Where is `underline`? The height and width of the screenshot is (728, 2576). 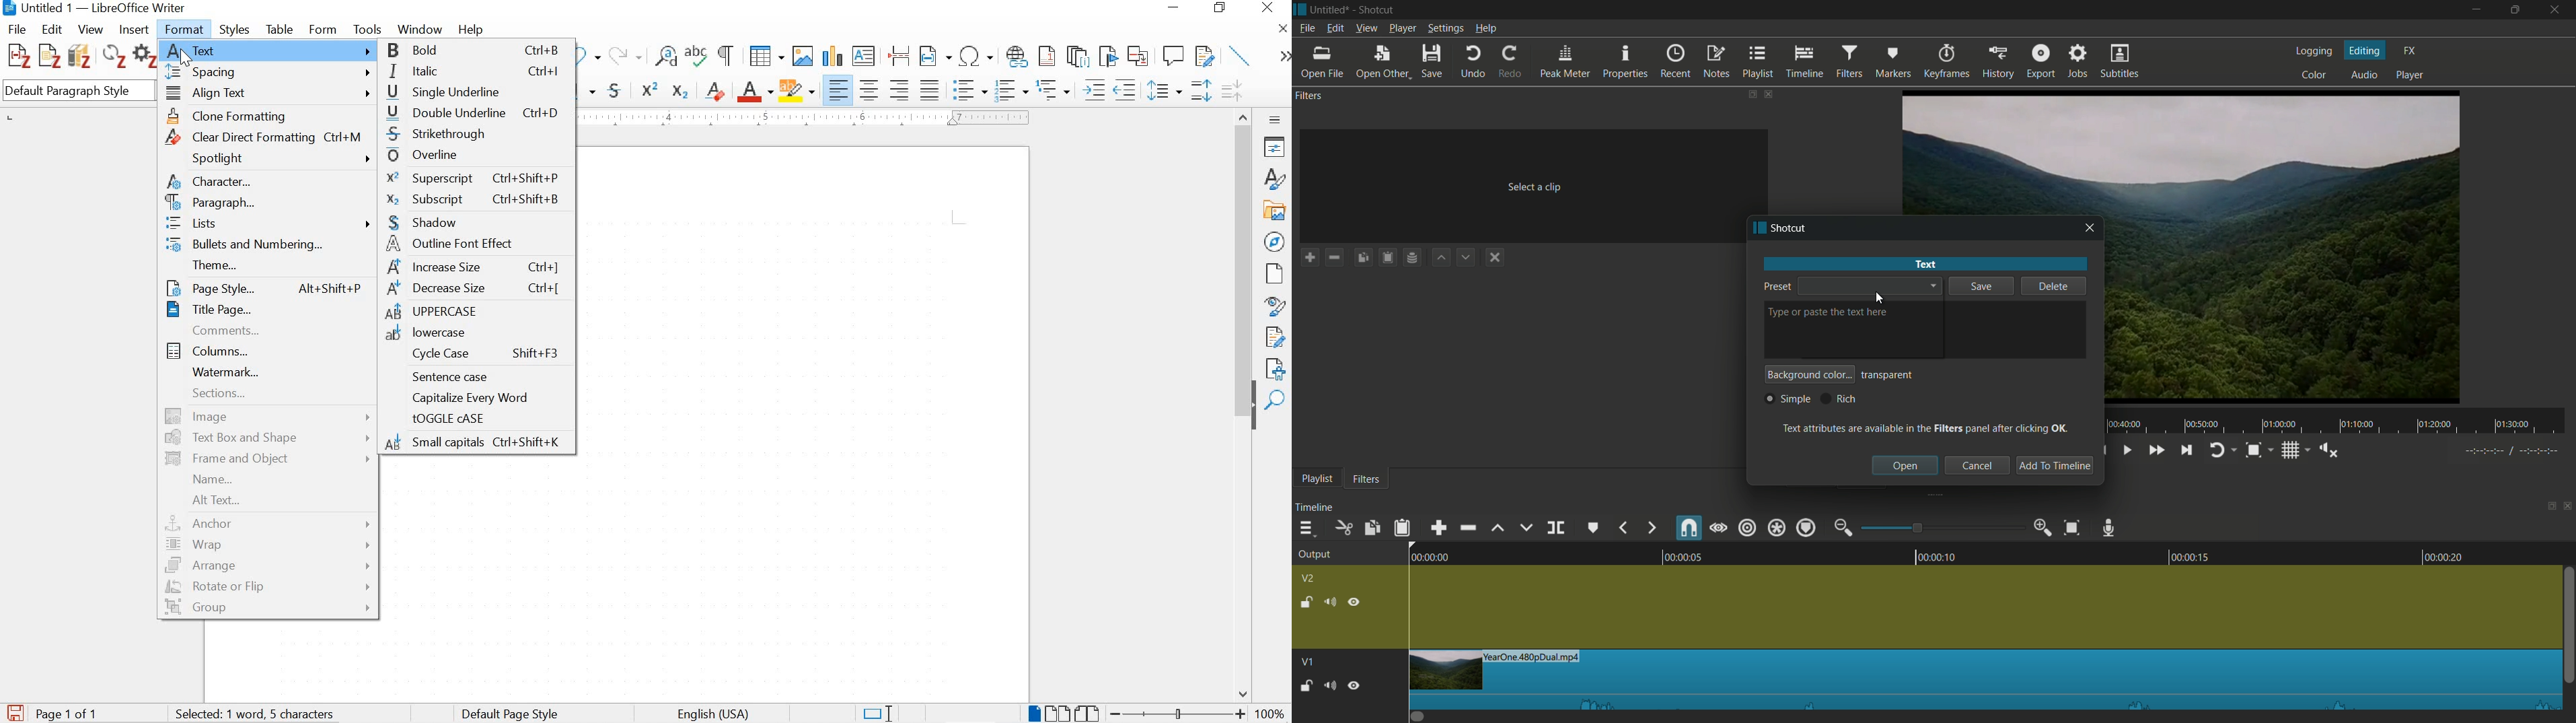 underline is located at coordinates (589, 92).